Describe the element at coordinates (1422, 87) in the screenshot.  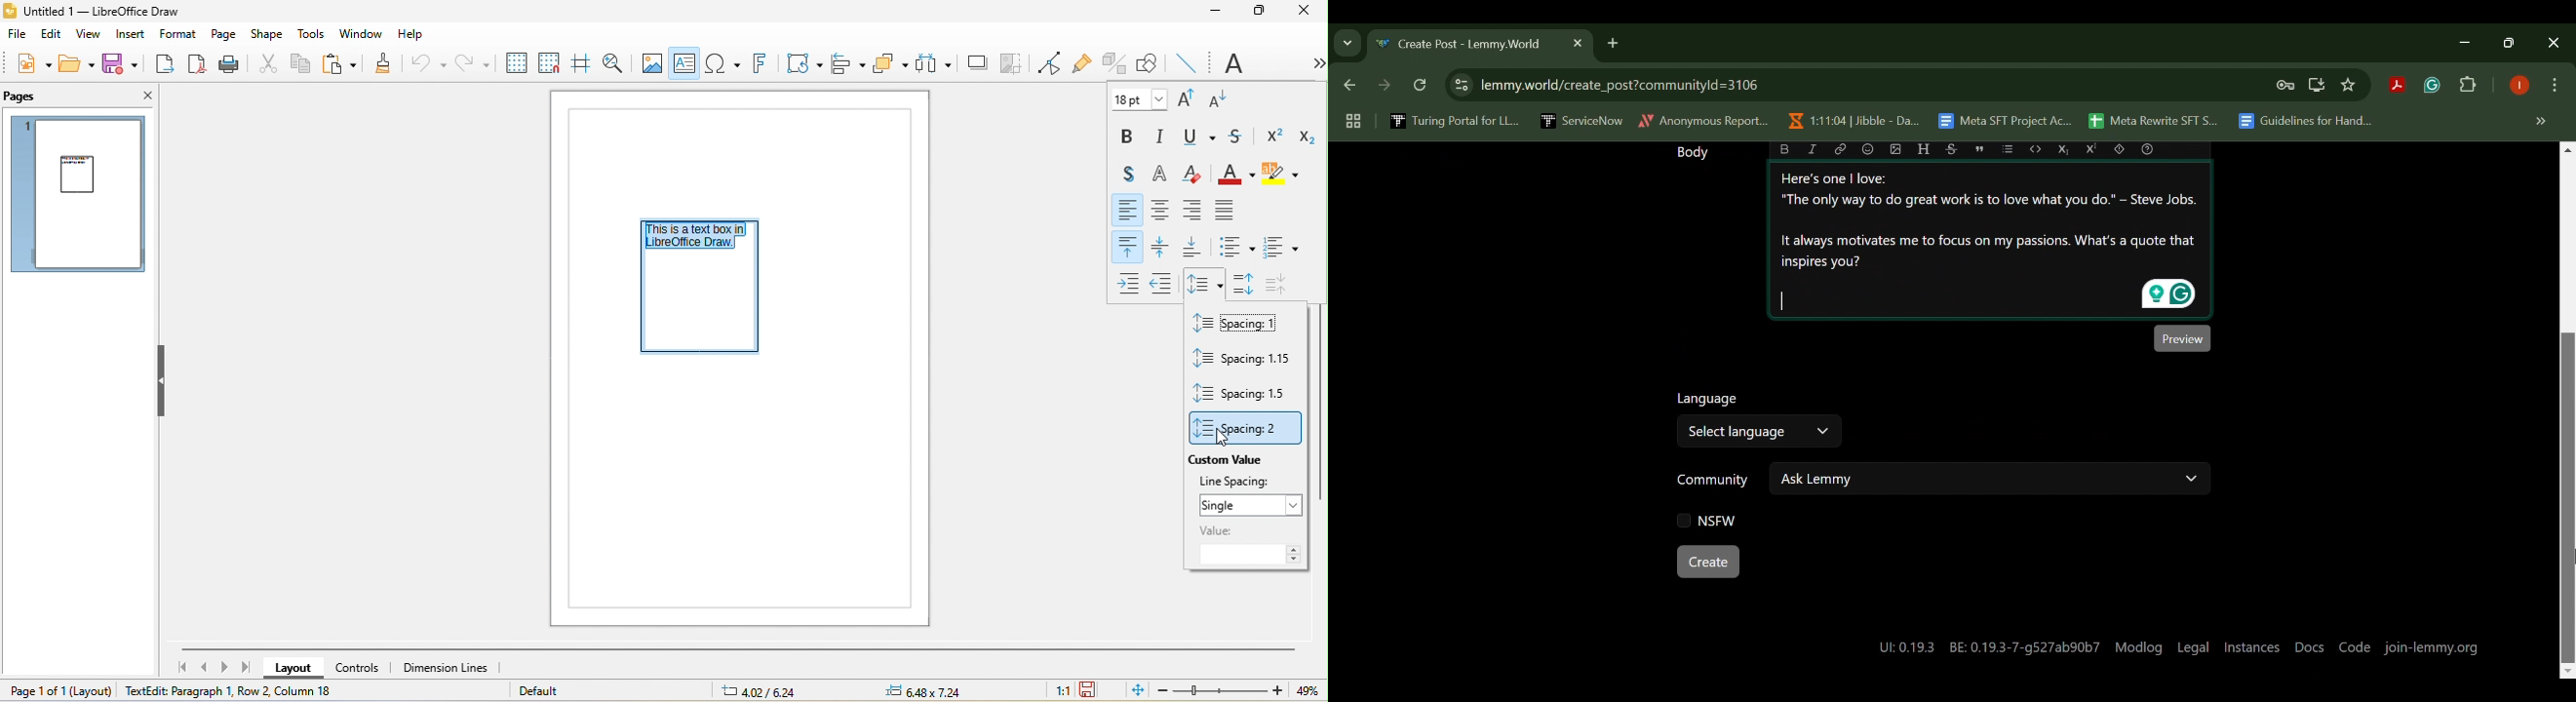
I see `Refresh Webpage` at that location.